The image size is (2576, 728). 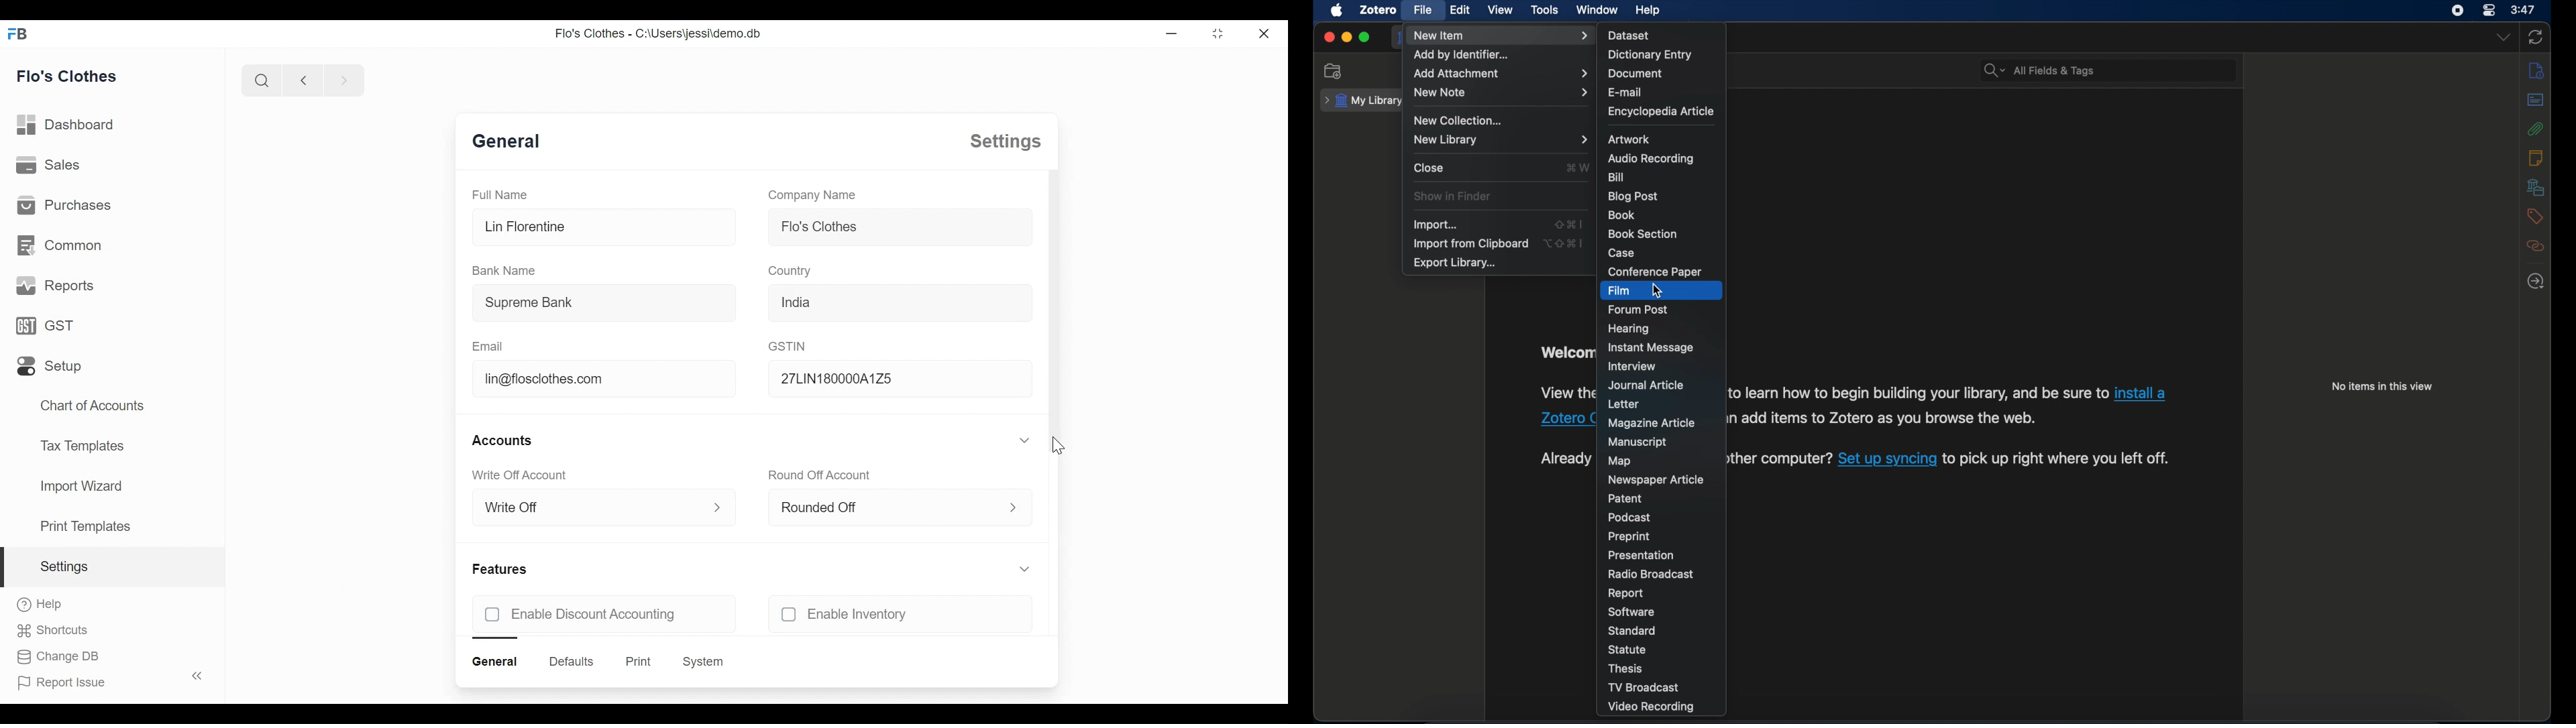 I want to click on edit, so click(x=1462, y=10).